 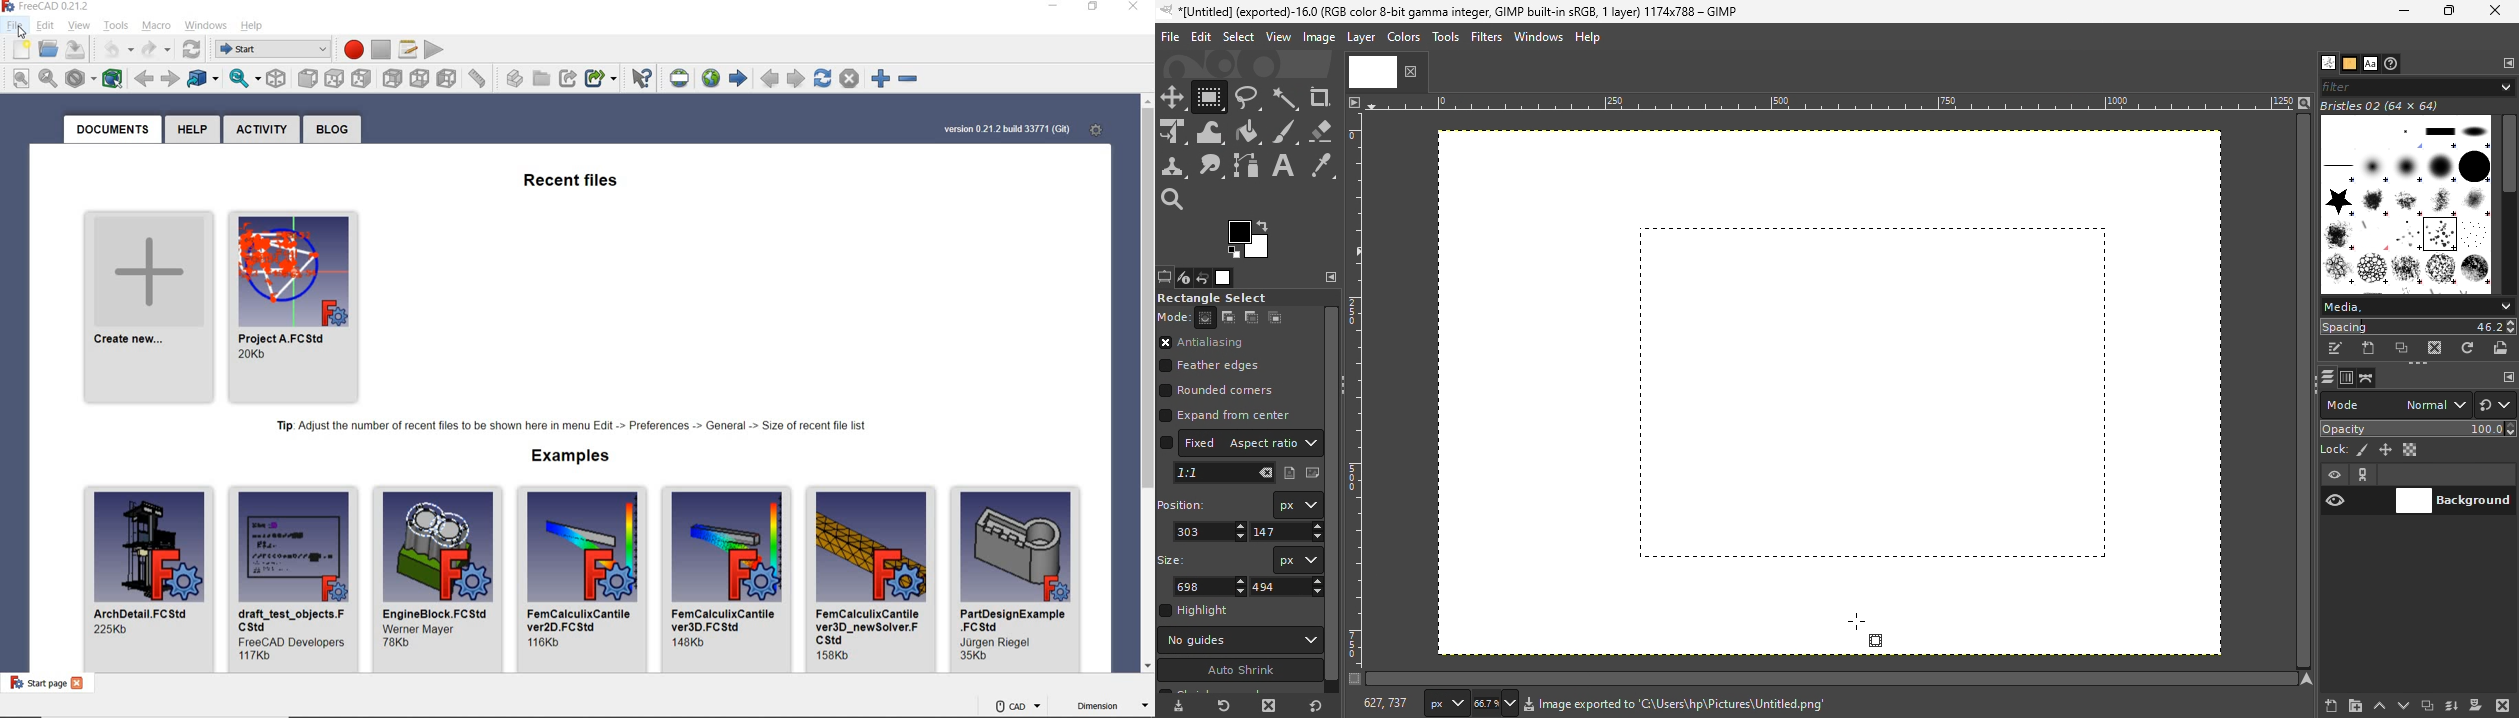 What do you see at coordinates (1213, 297) in the screenshot?
I see `Rectangle select` at bounding box center [1213, 297].